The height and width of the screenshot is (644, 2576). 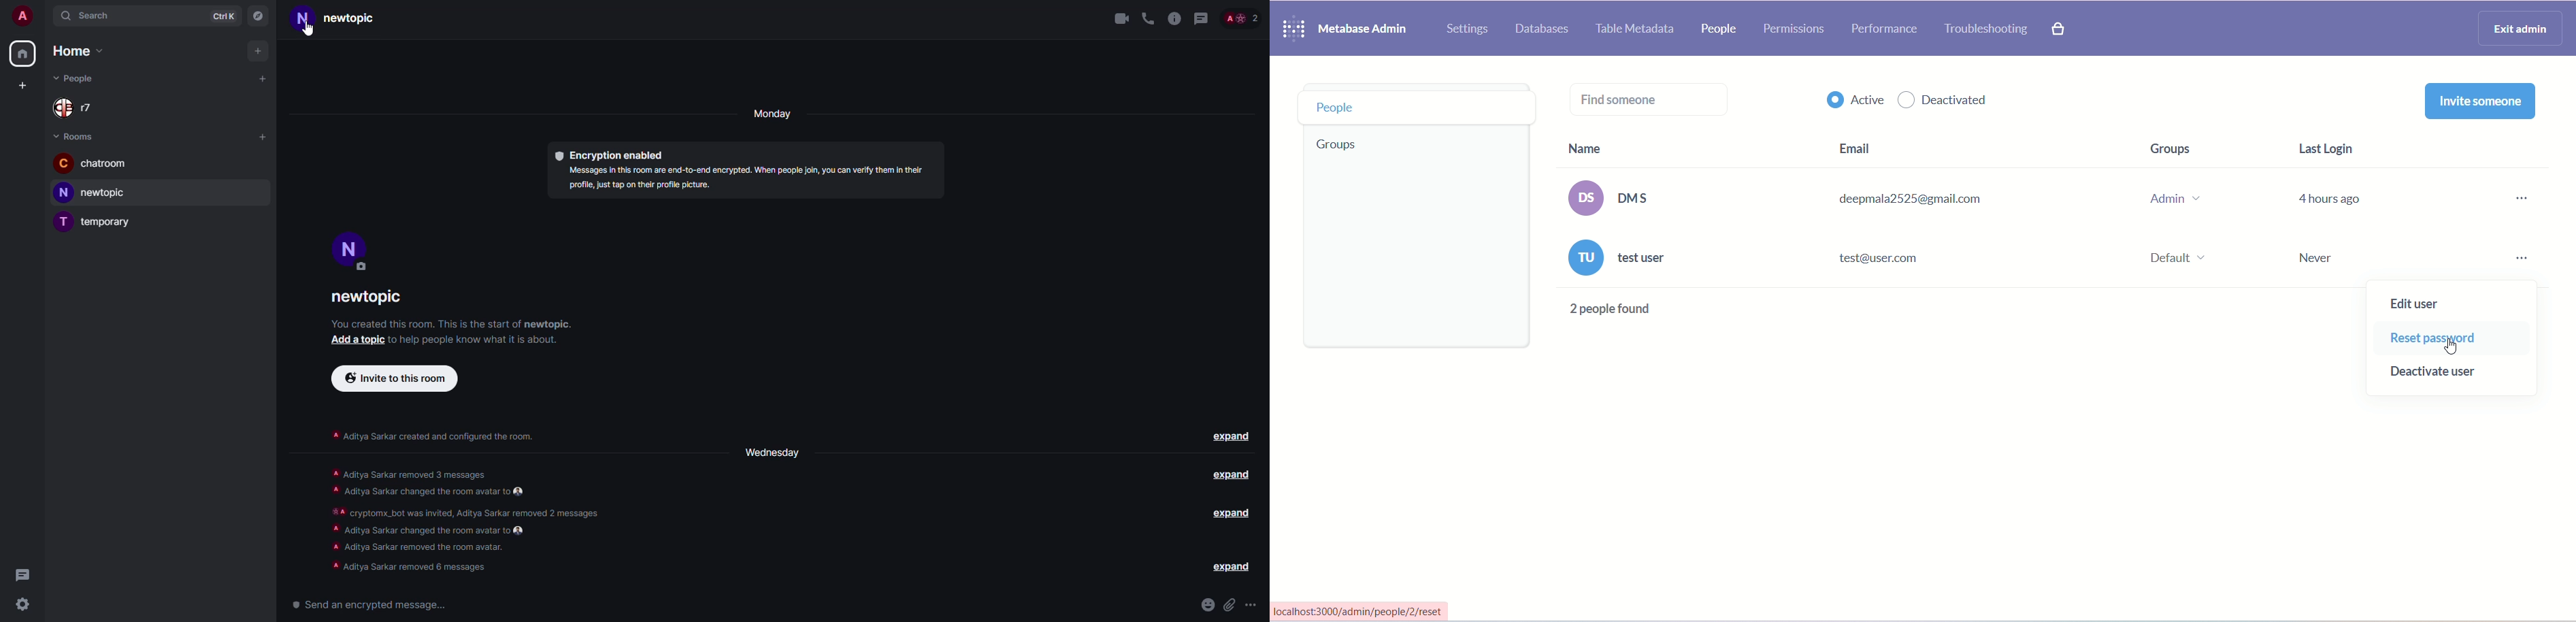 What do you see at coordinates (453, 324) in the screenshot?
I see `You created this room. This is the start of newtopic.` at bounding box center [453, 324].